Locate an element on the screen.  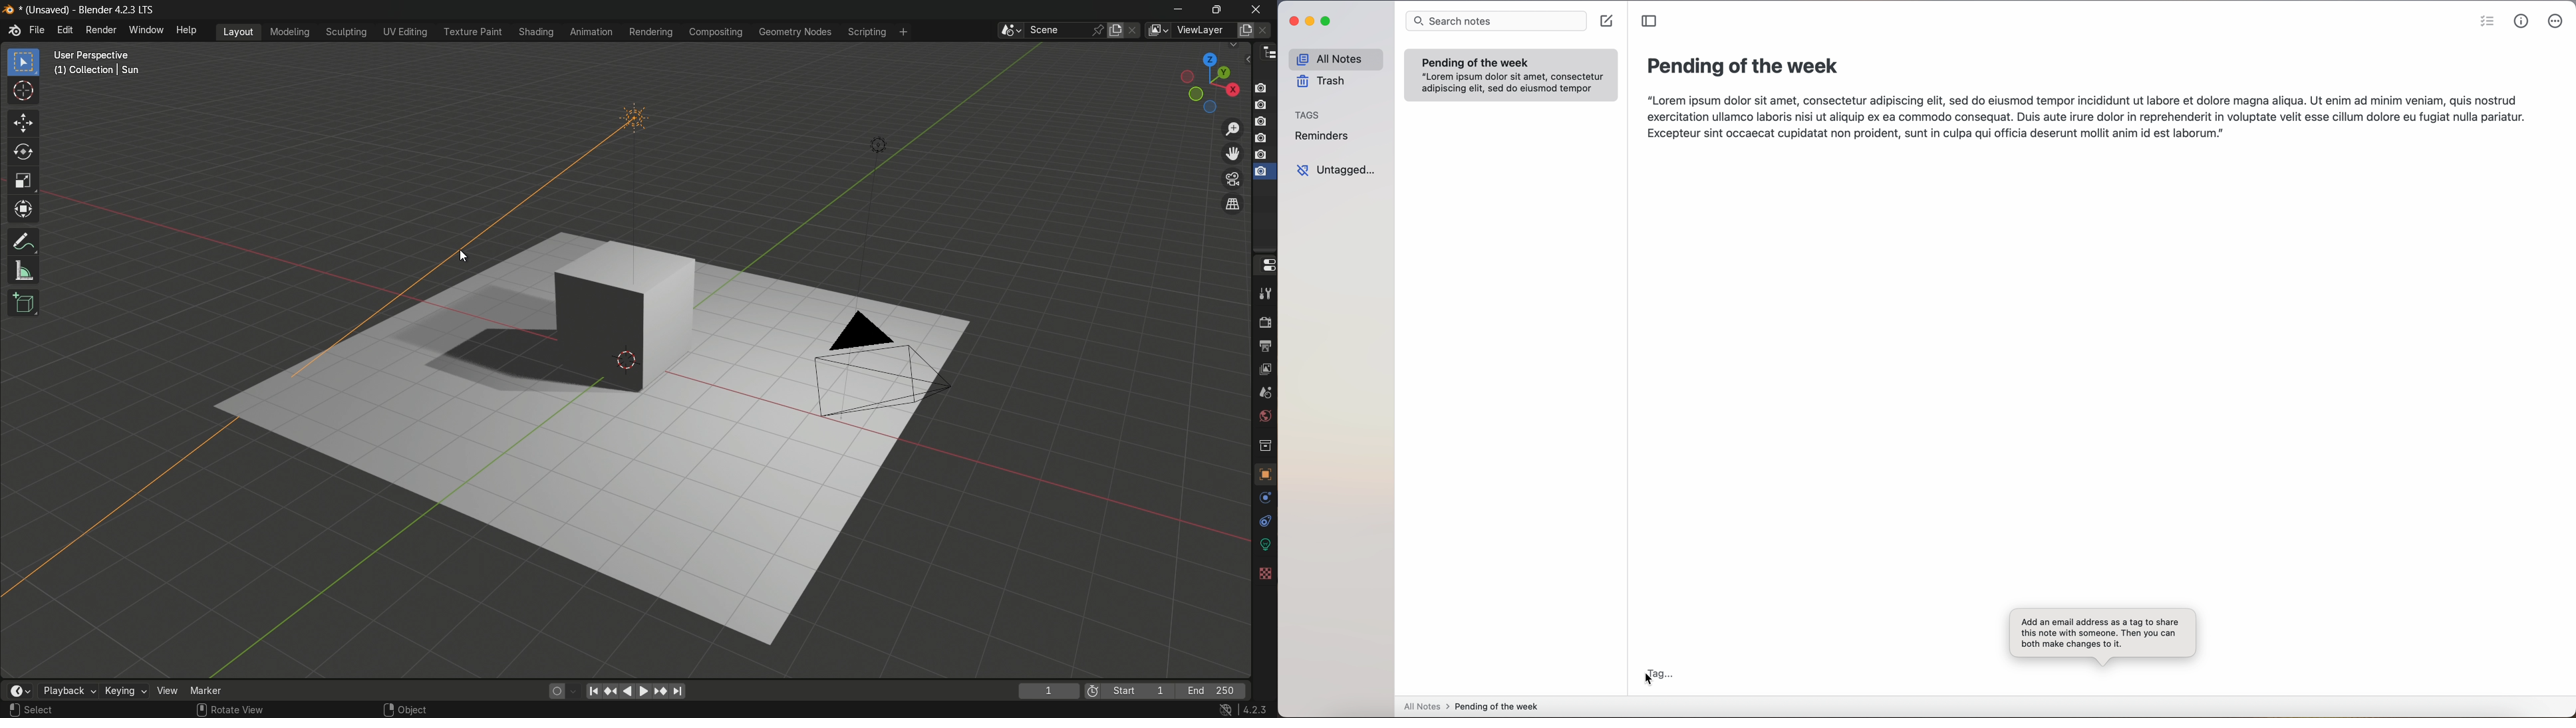
compositing is located at coordinates (718, 32).